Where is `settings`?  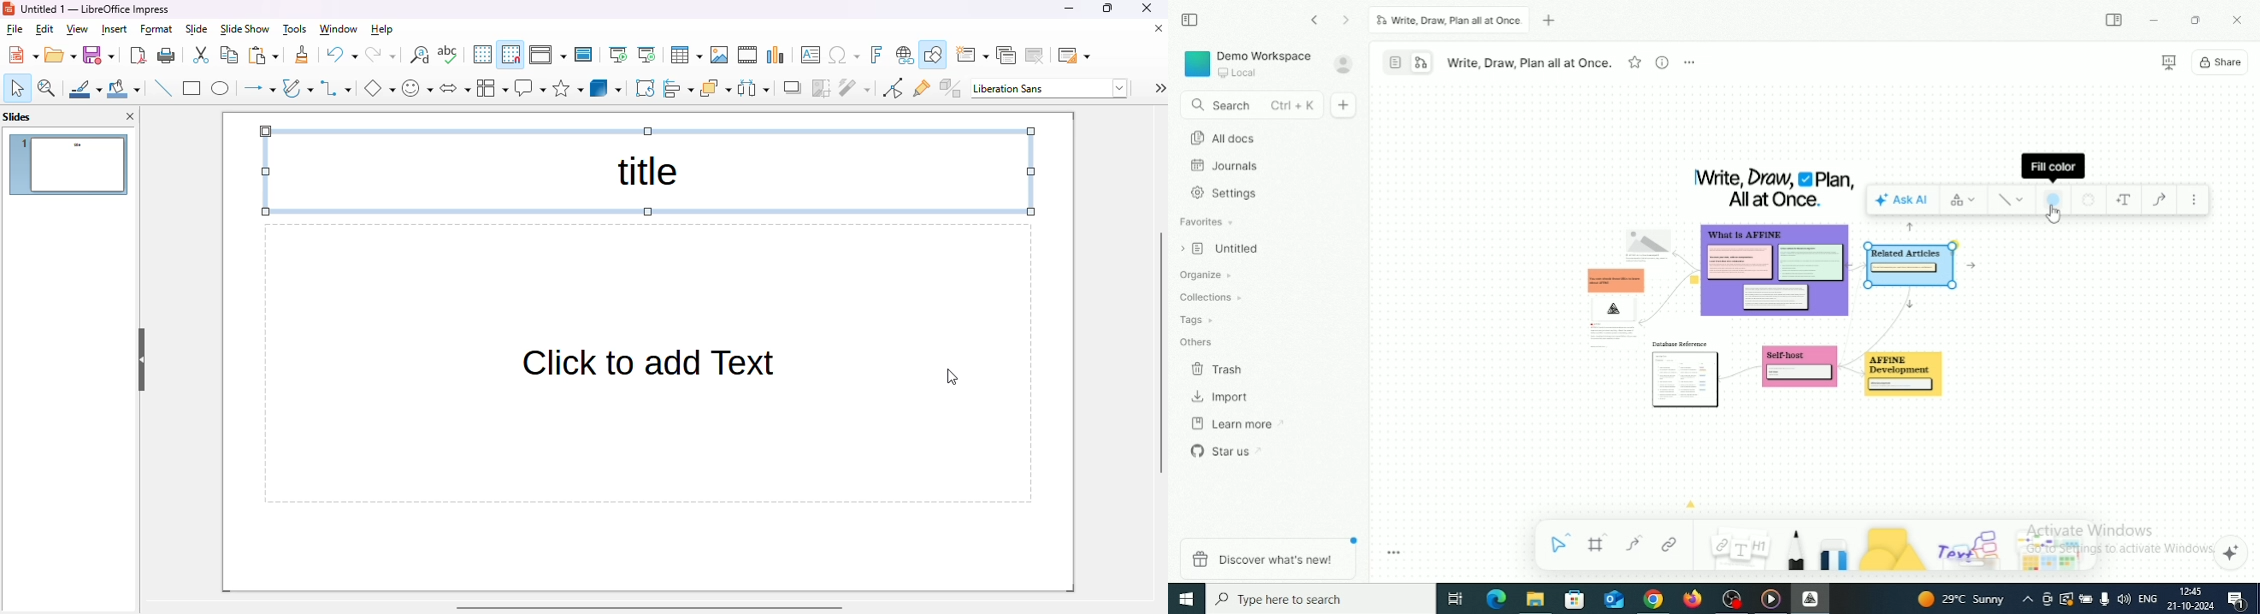 settings is located at coordinates (1159, 88).